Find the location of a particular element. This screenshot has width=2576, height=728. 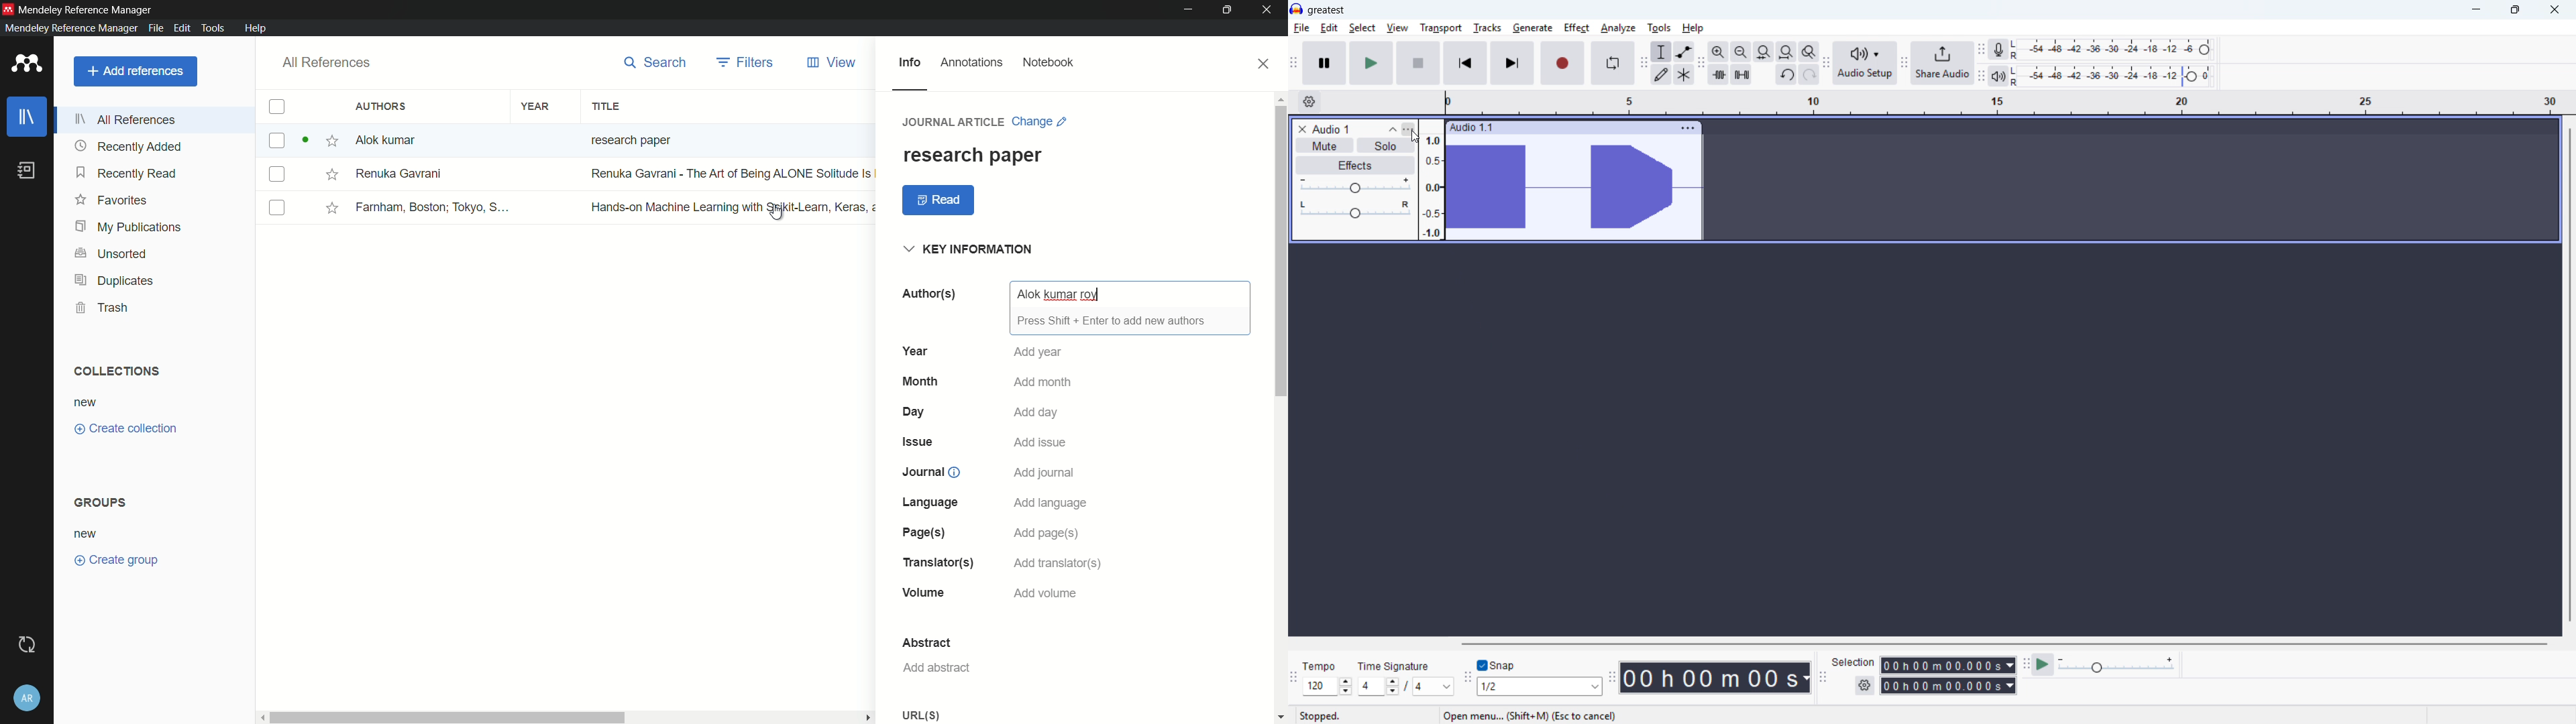

minimize is located at coordinates (1189, 10).